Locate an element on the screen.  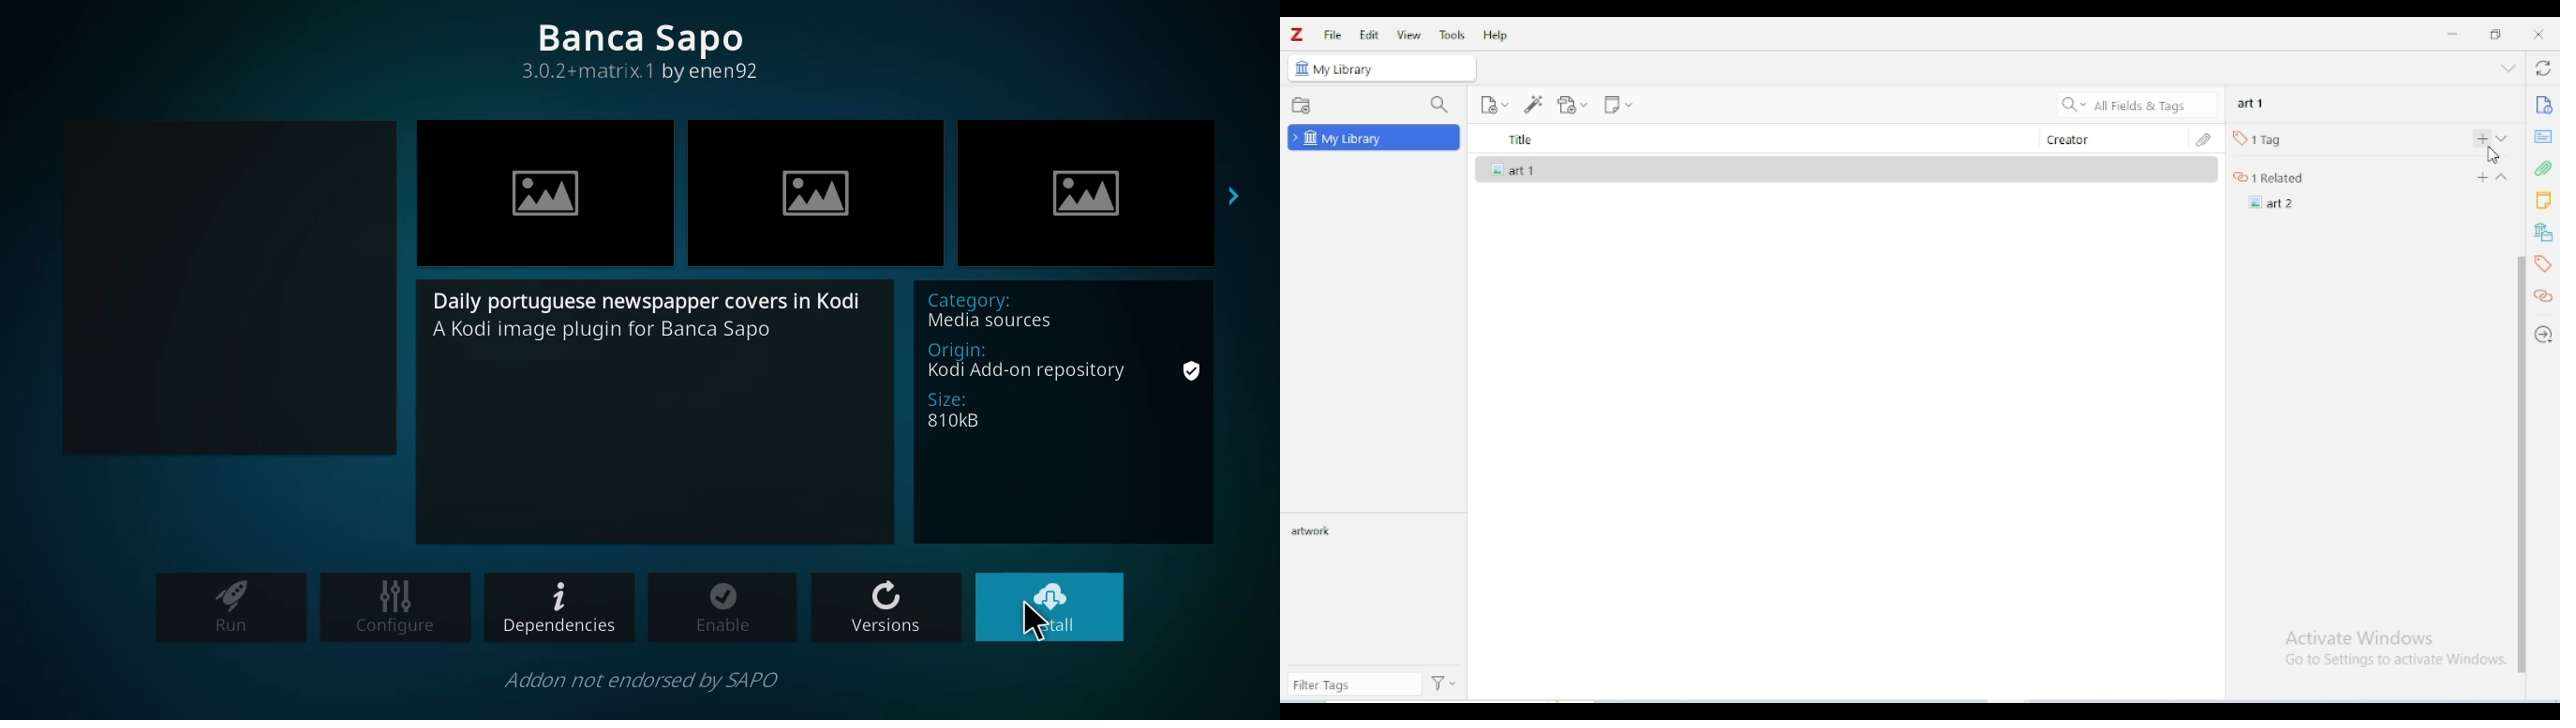
run is located at coordinates (232, 608).